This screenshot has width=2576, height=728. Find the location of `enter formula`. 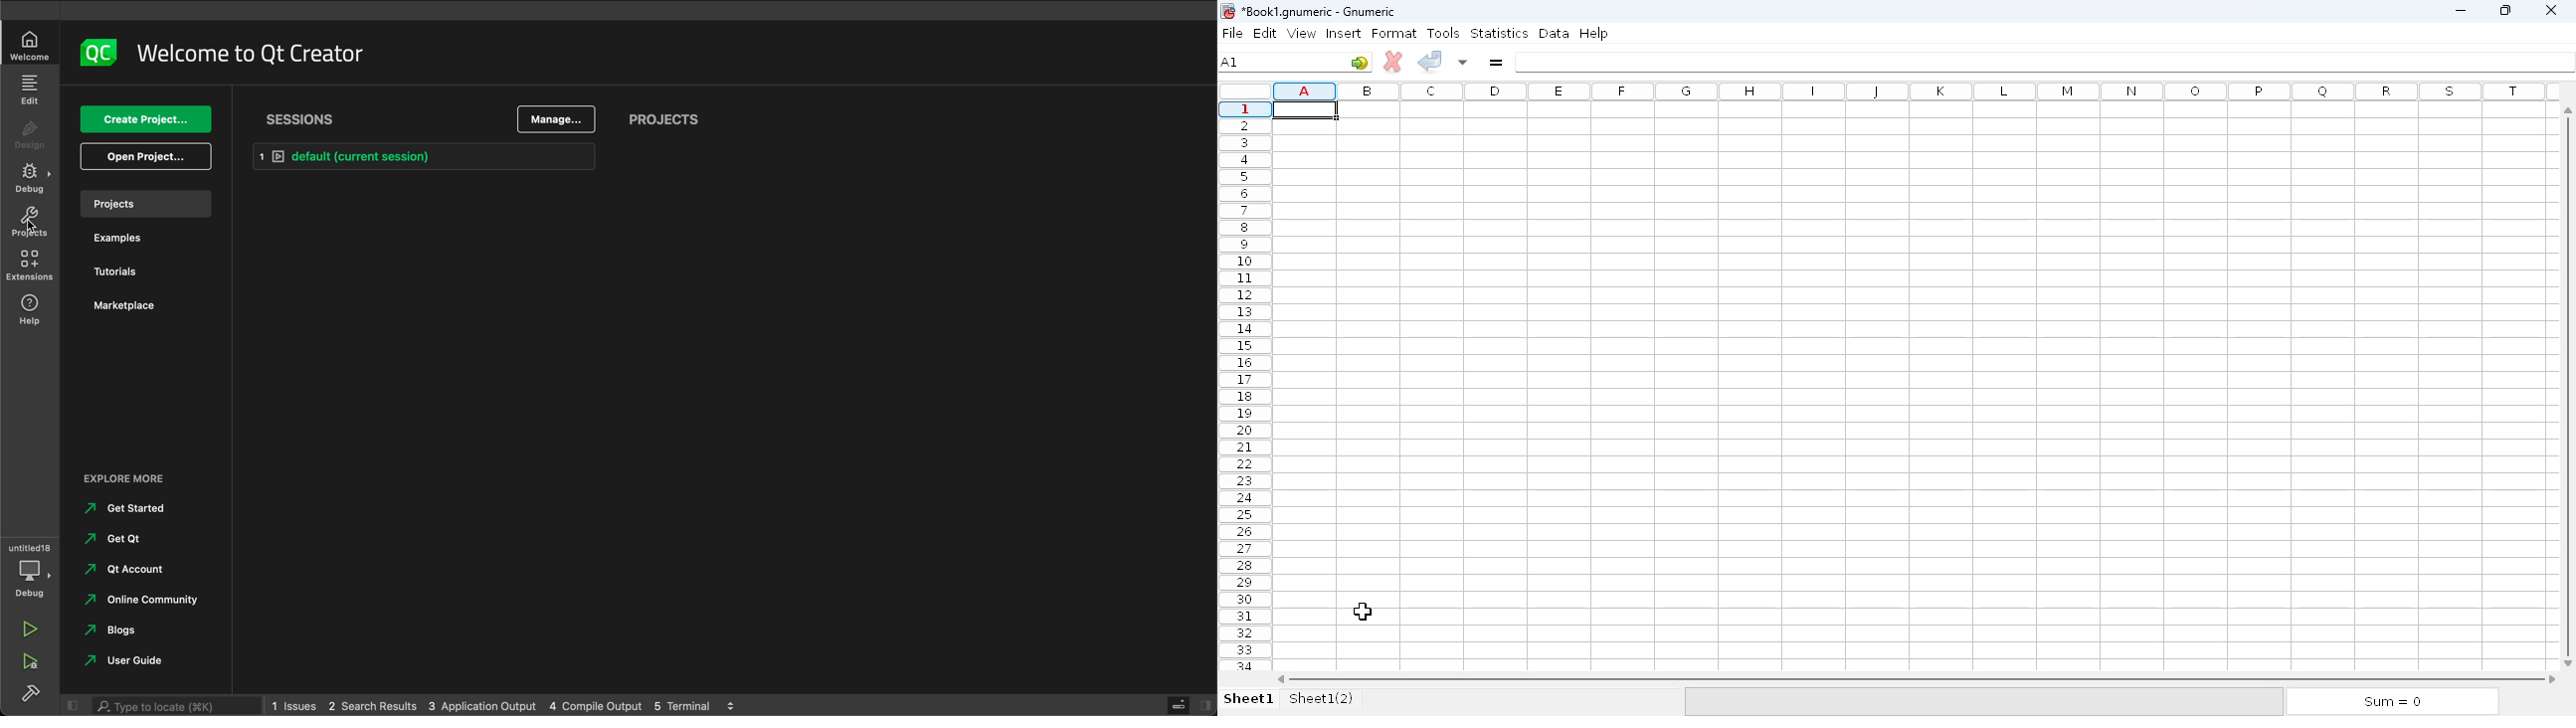

enter formula is located at coordinates (1496, 63).